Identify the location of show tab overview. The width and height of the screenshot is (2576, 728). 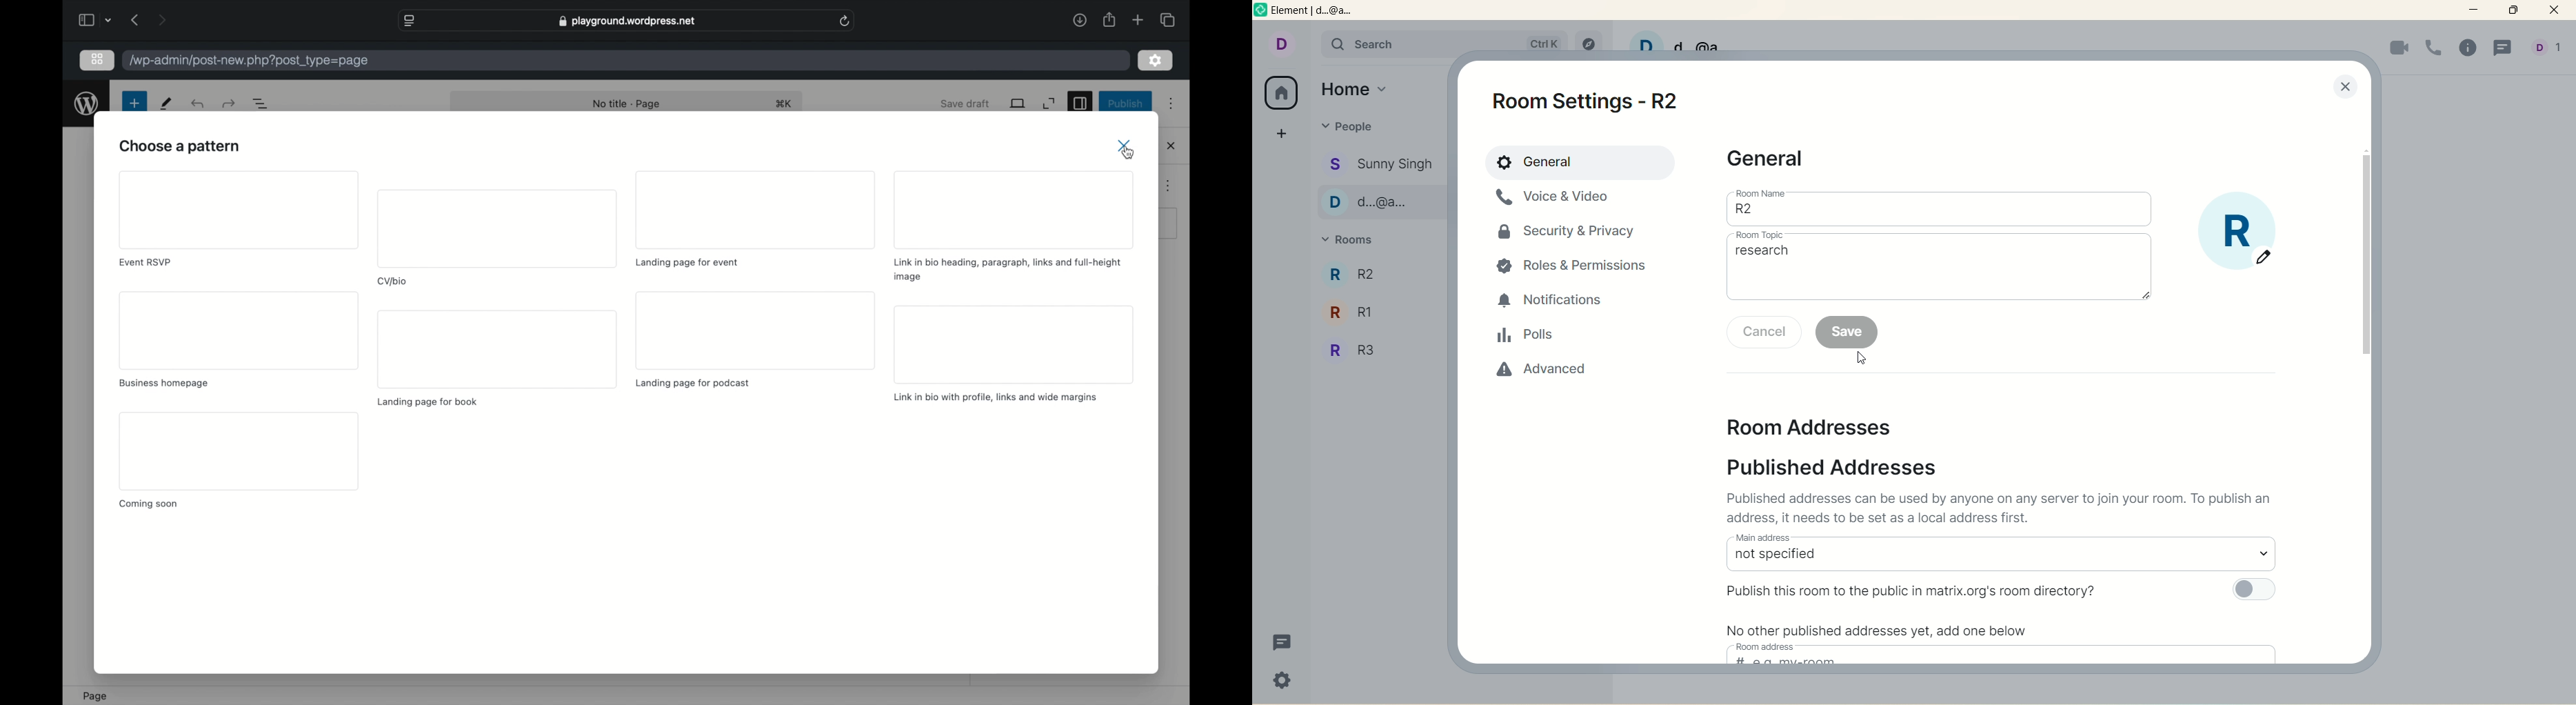
(1169, 20).